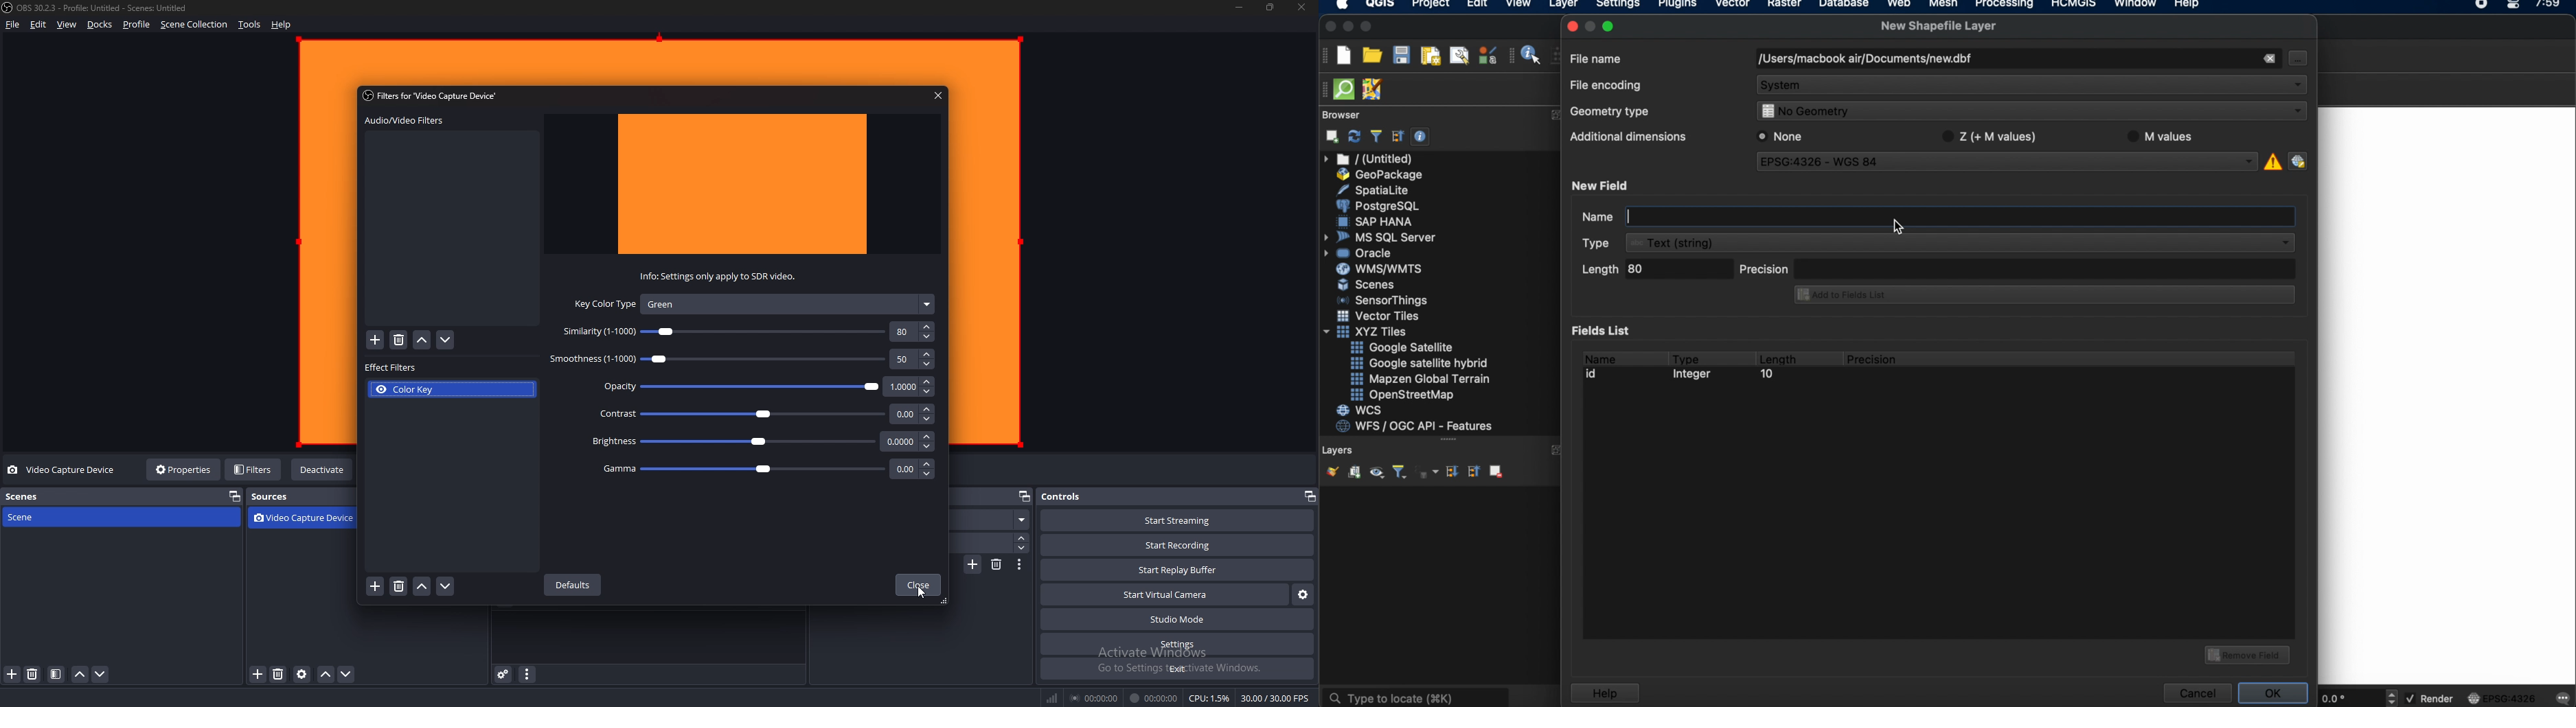  What do you see at coordinates (12, 675) in the screenshot?
I see `add scene` at bounding box center [12, 675].